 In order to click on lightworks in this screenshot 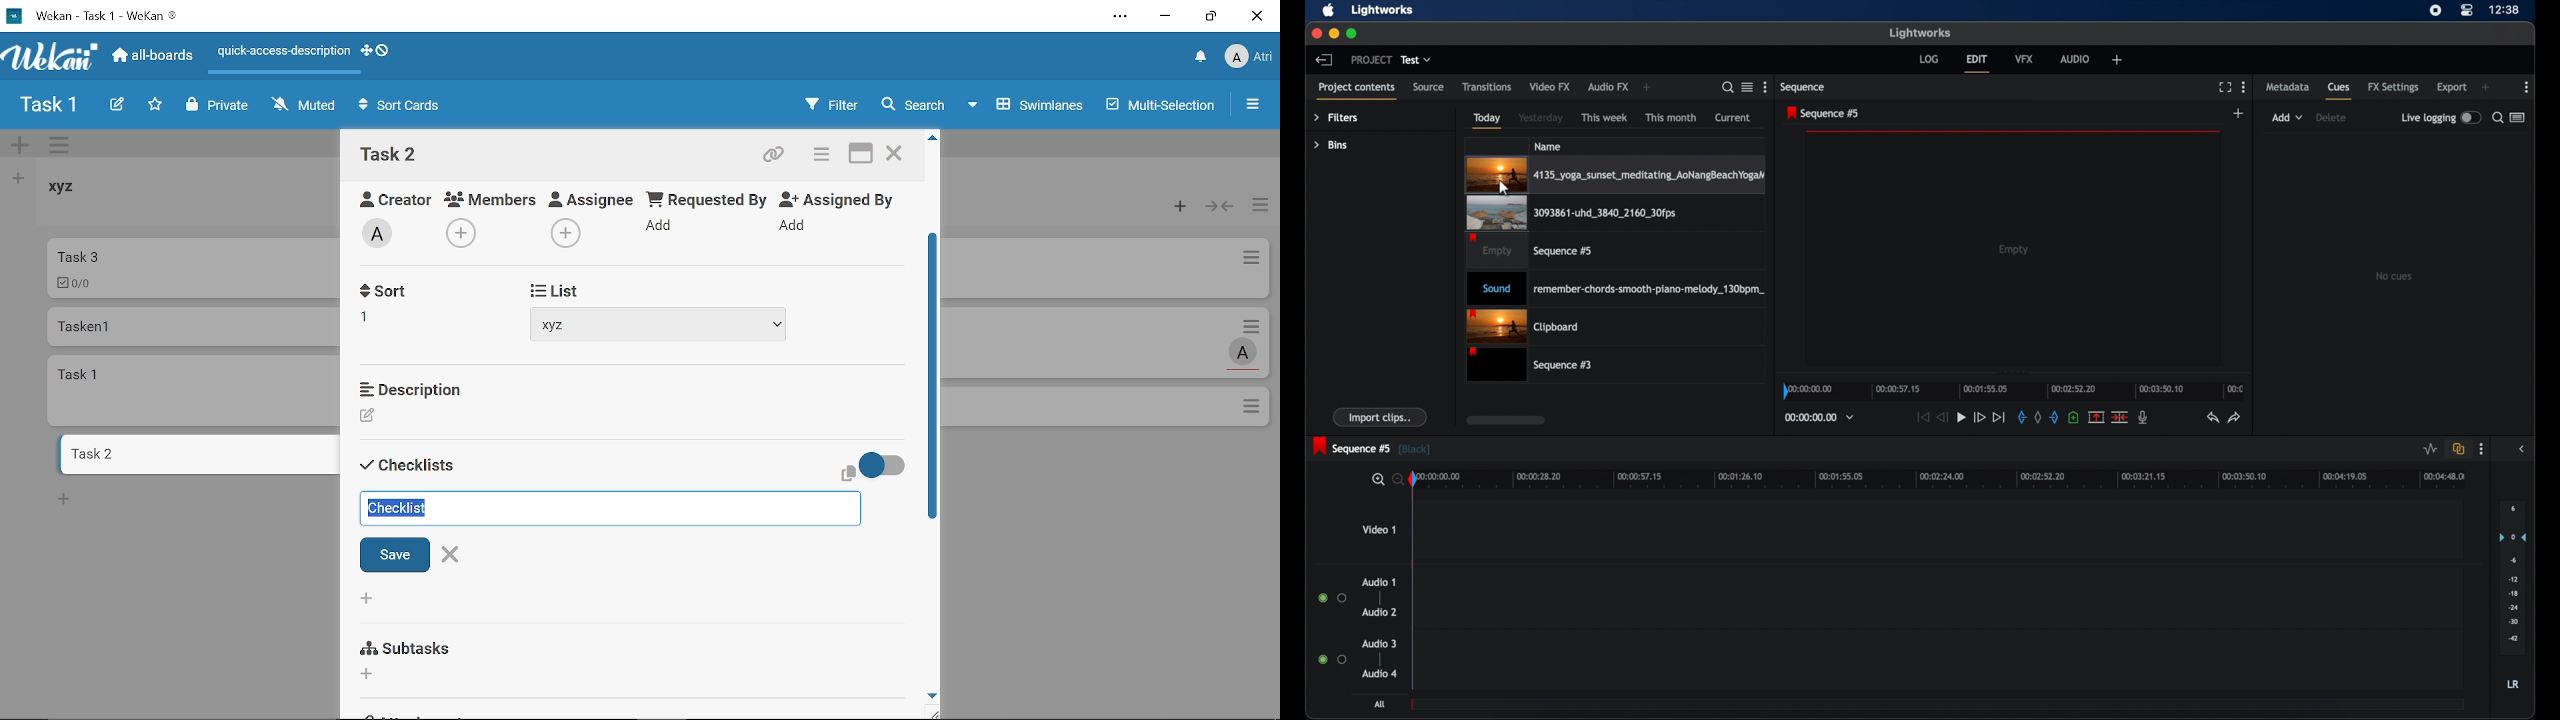, I will do `click(1383, 10)`.